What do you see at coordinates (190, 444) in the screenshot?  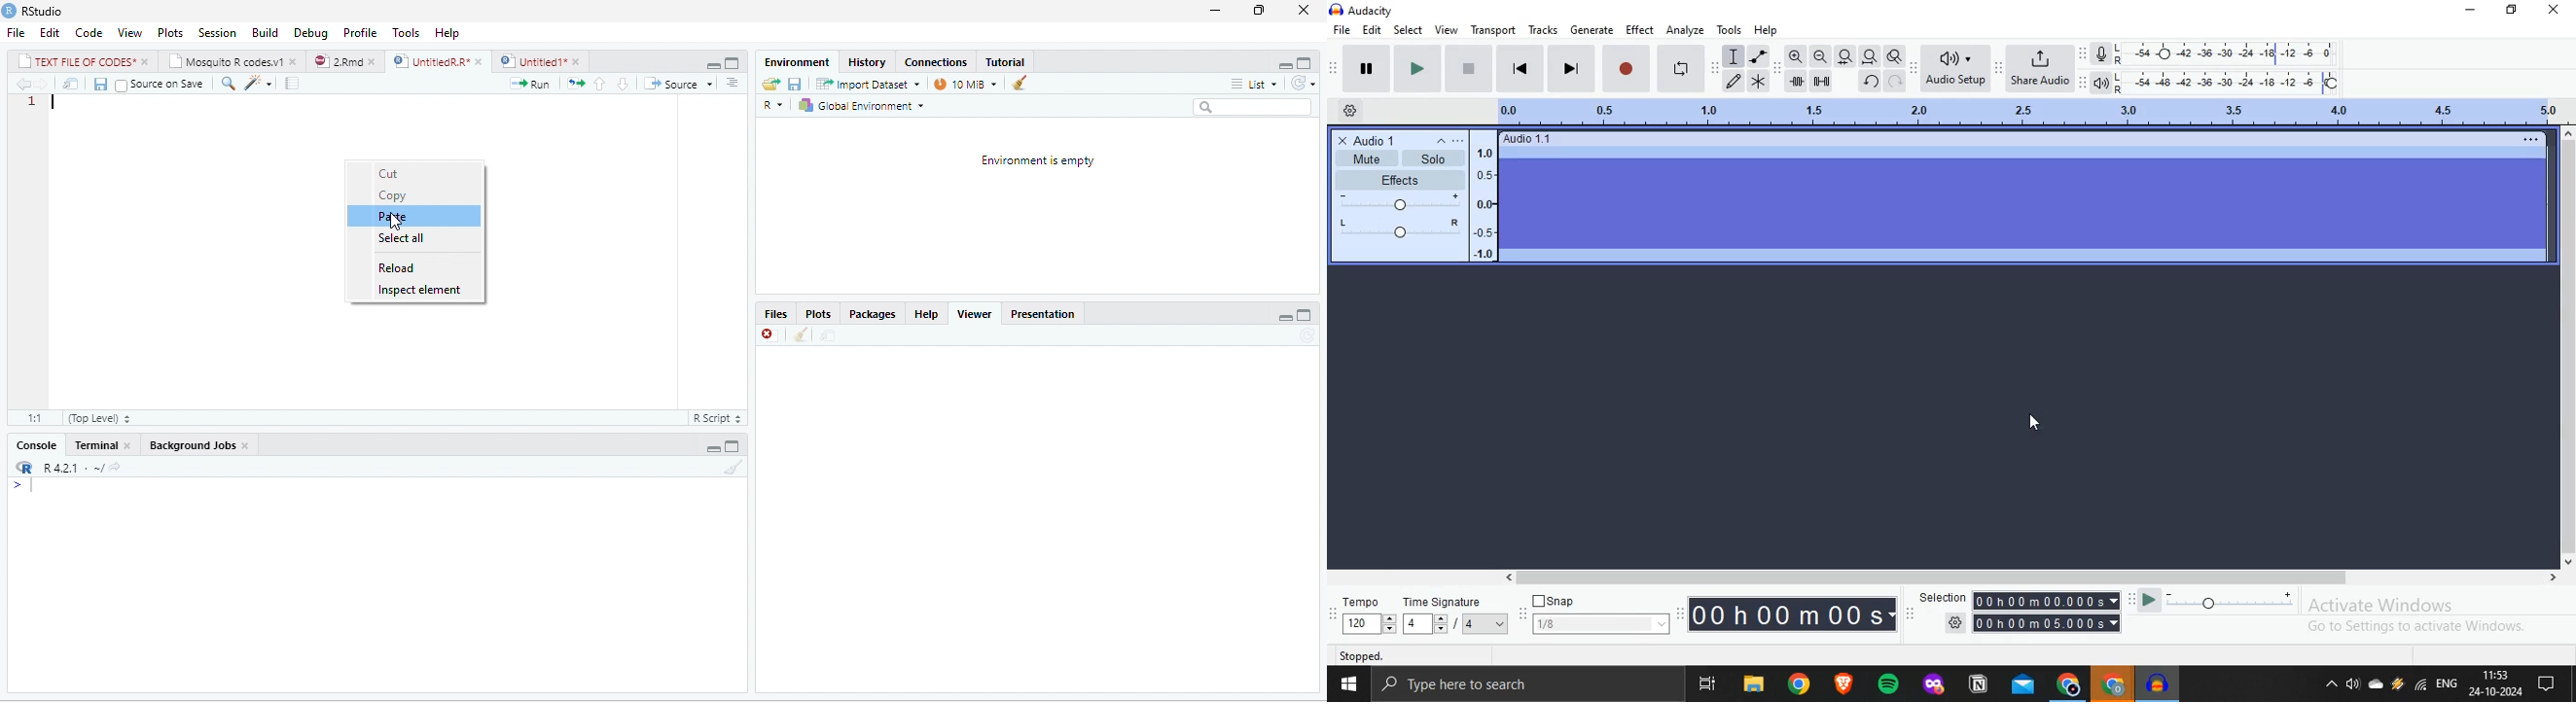 I see `‘Background Jobs` at bounding box center [190, 444].